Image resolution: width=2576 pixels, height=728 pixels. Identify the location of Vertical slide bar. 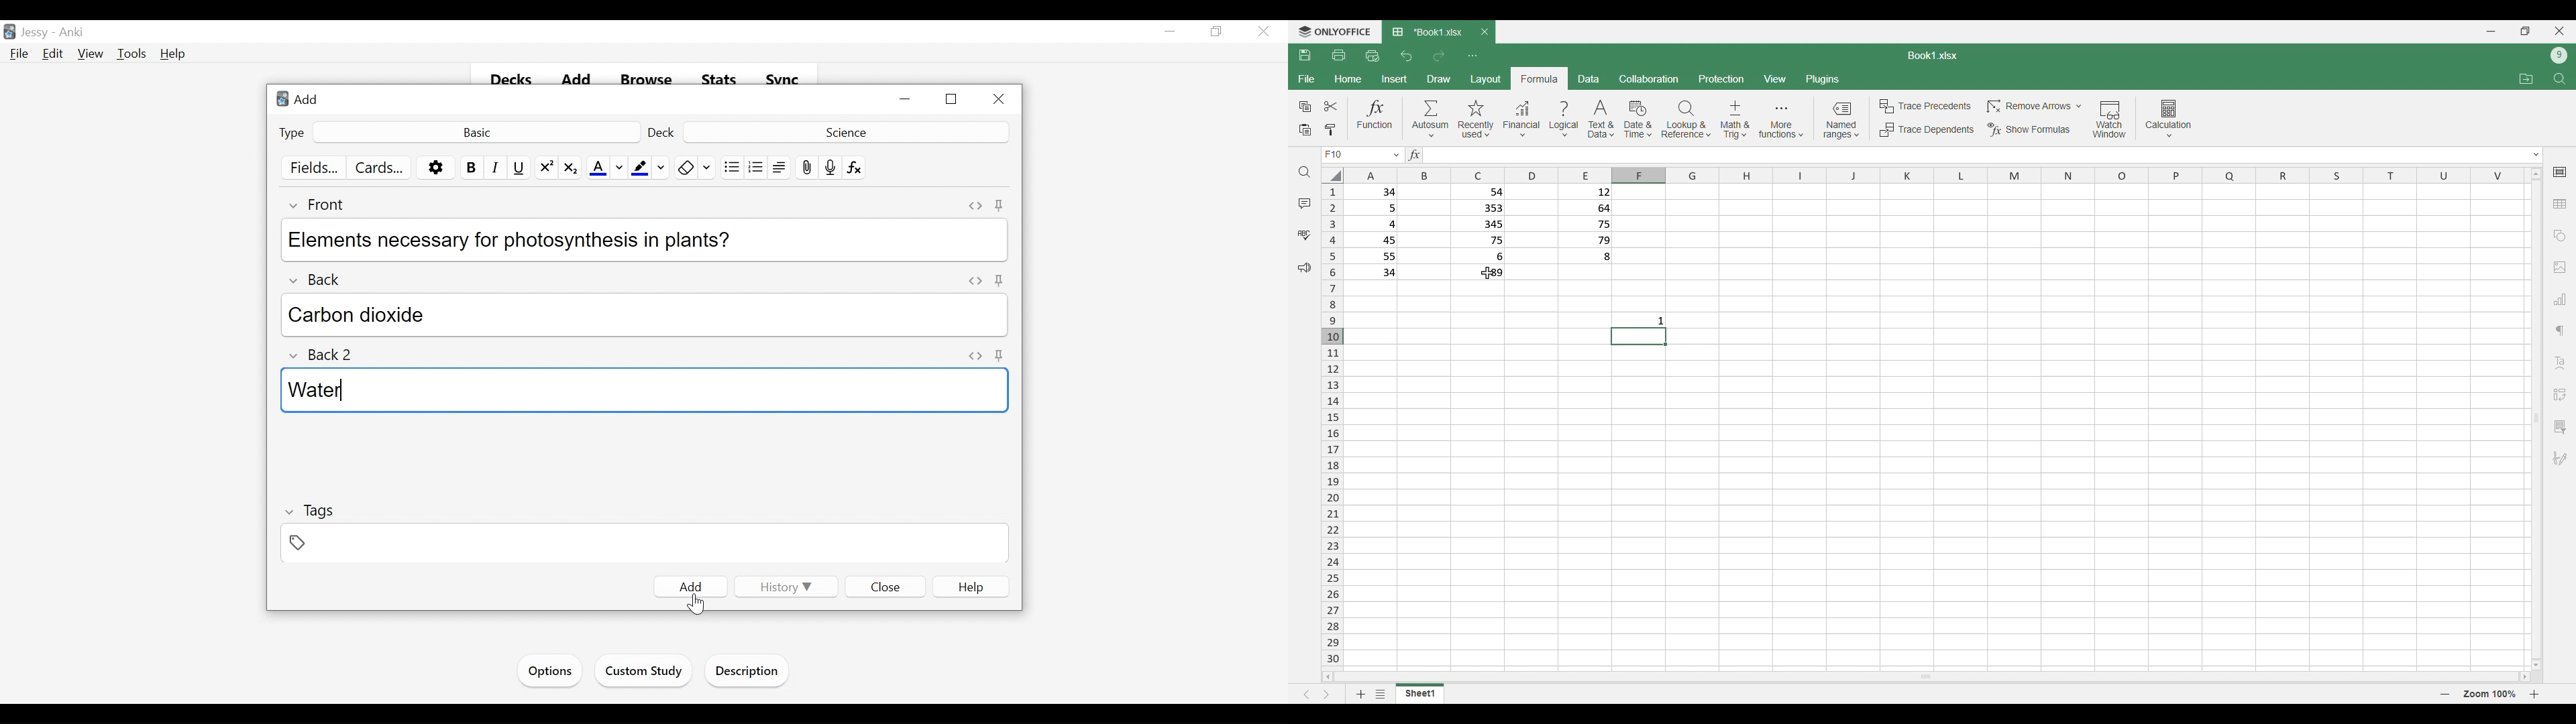
(2537, 419).